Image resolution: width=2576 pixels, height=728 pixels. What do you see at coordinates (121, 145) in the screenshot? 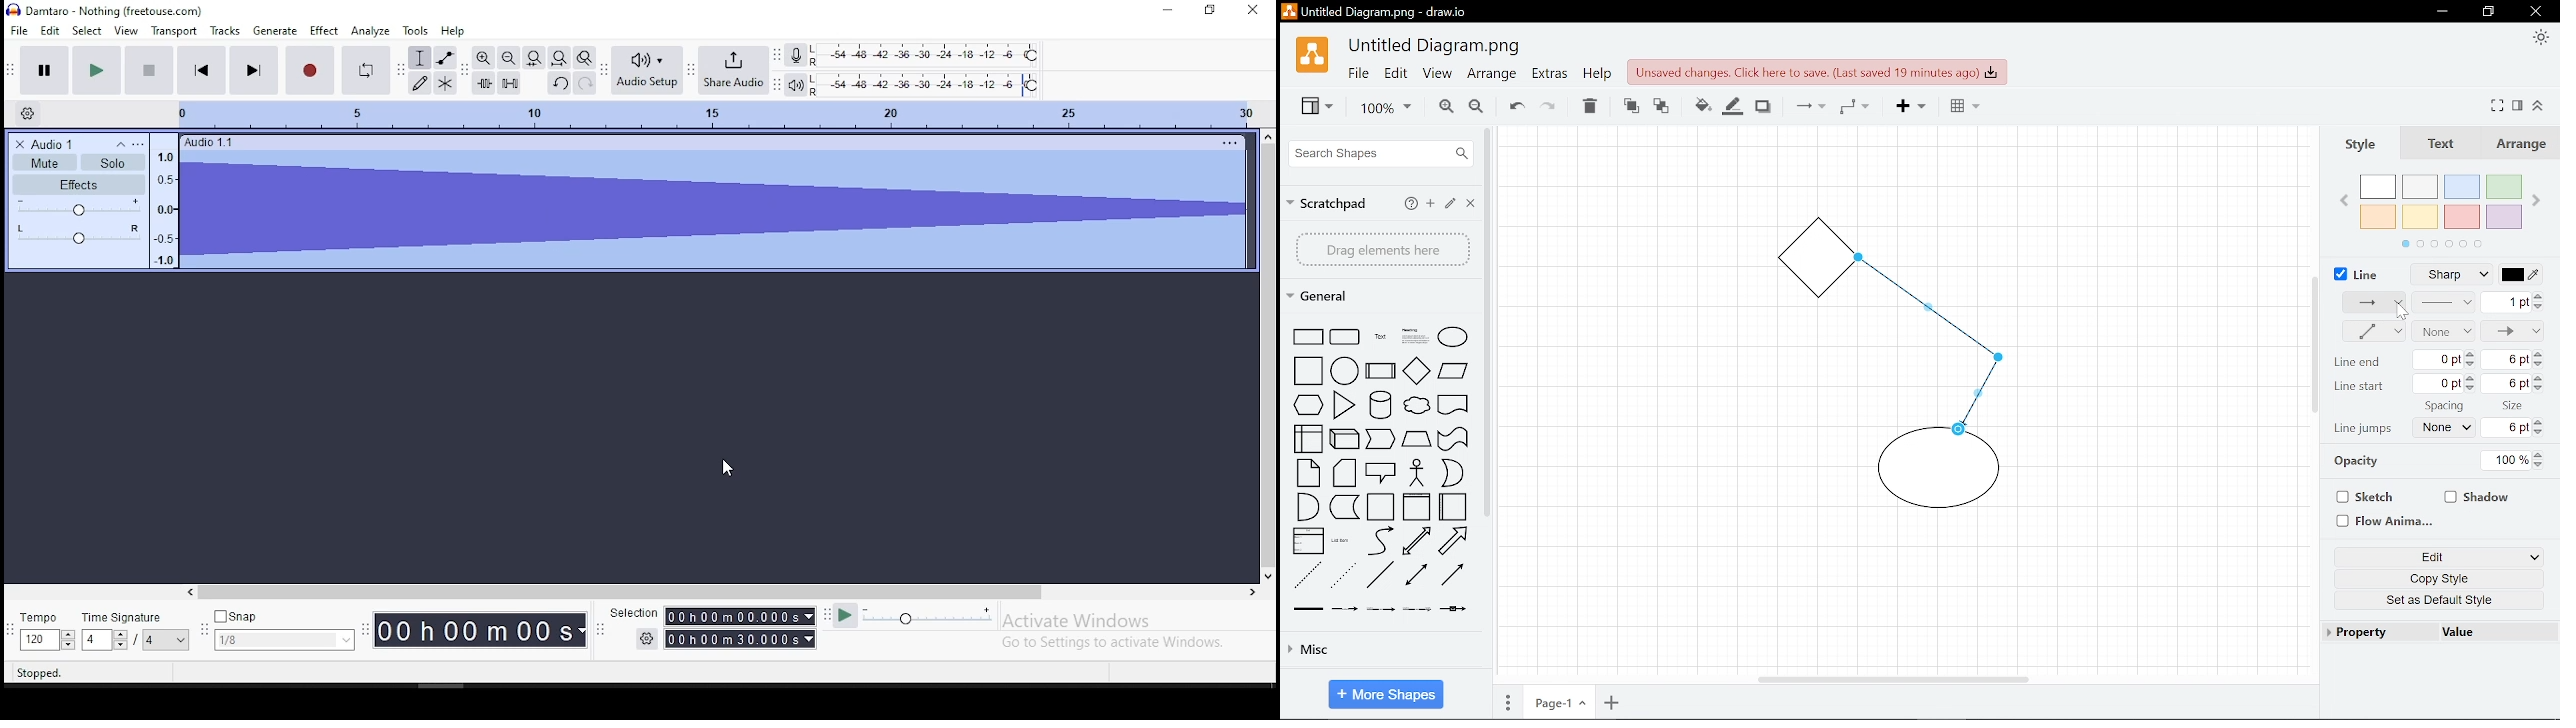
I see `collapse` at bounding box center [121, 145].